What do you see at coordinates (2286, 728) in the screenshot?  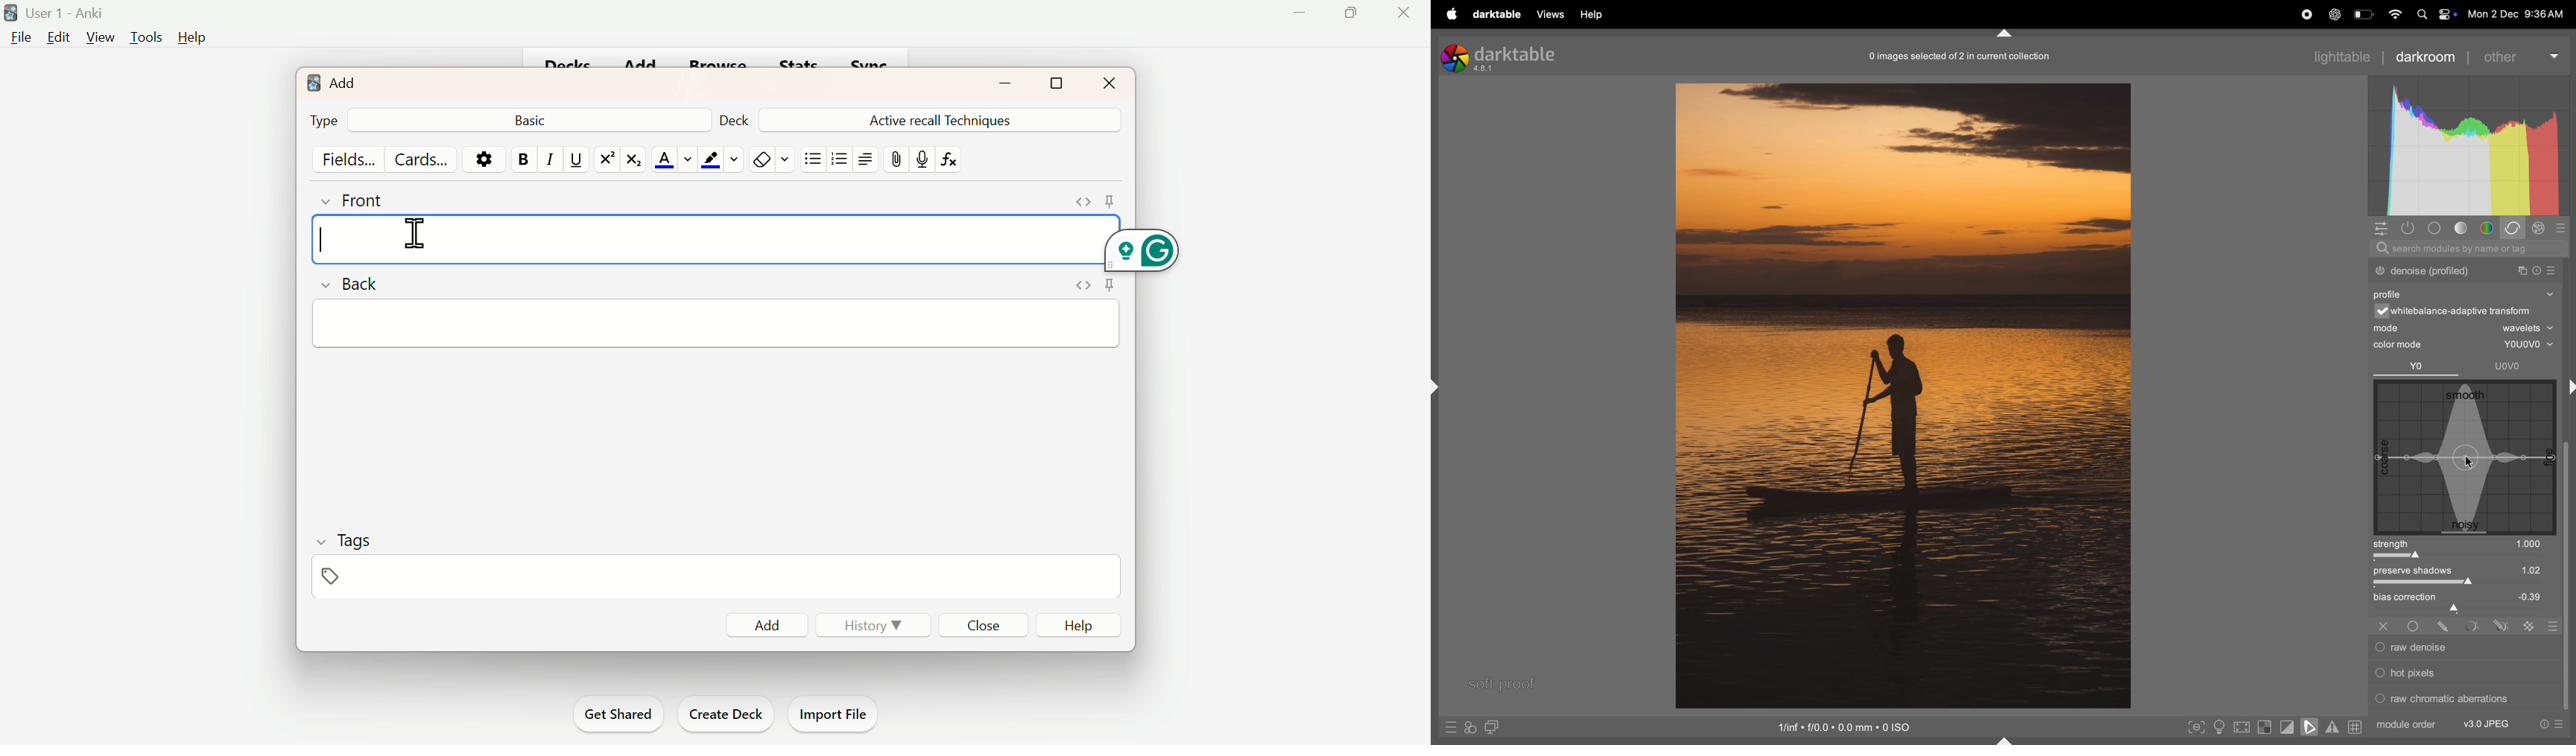 I see `toggle clipping indication` at bounding box center [2286, 728].